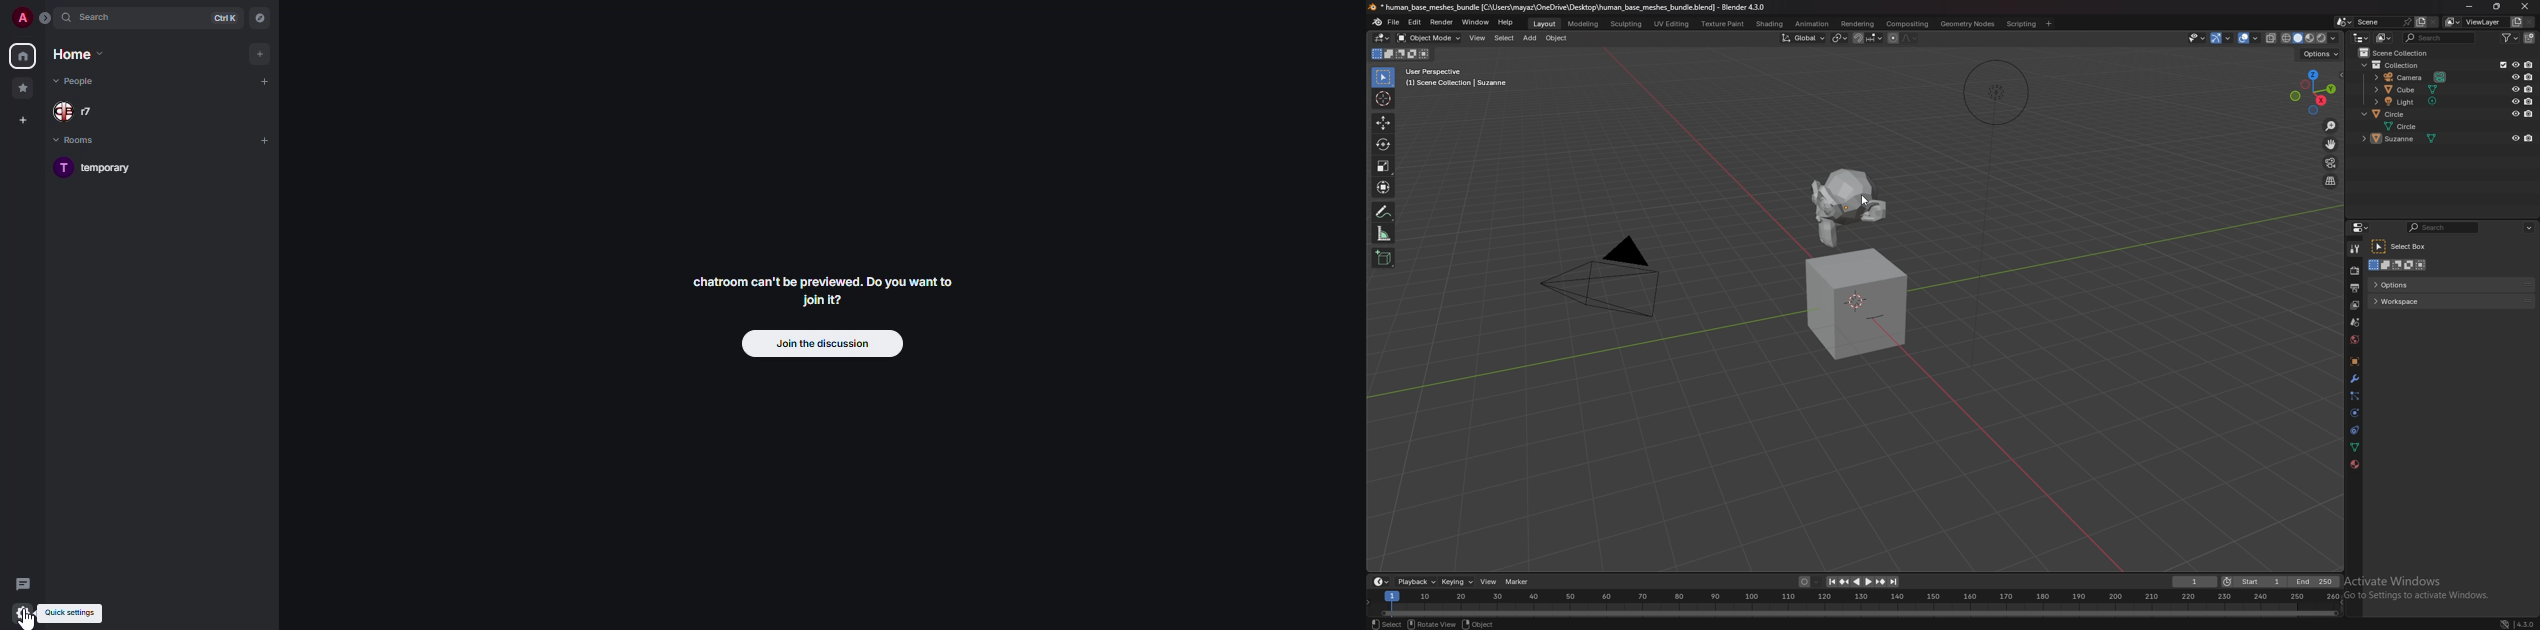  I want to click on join the discussion, so click(822, 345).